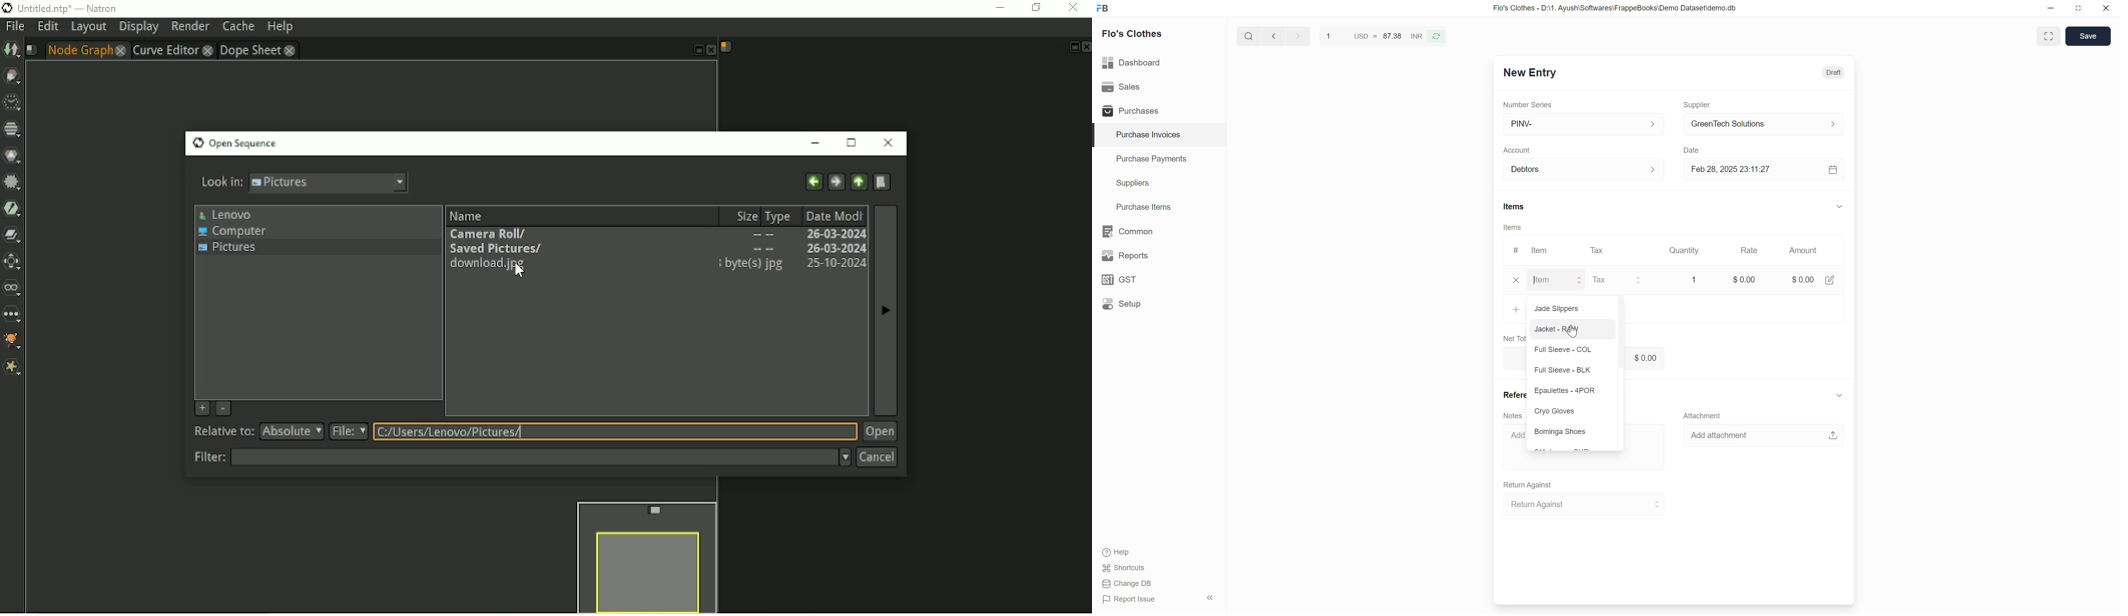  What do you see at coordinates (1249, 35) in the screenshot?
I see `Search` at bounding box center [1249, 35].